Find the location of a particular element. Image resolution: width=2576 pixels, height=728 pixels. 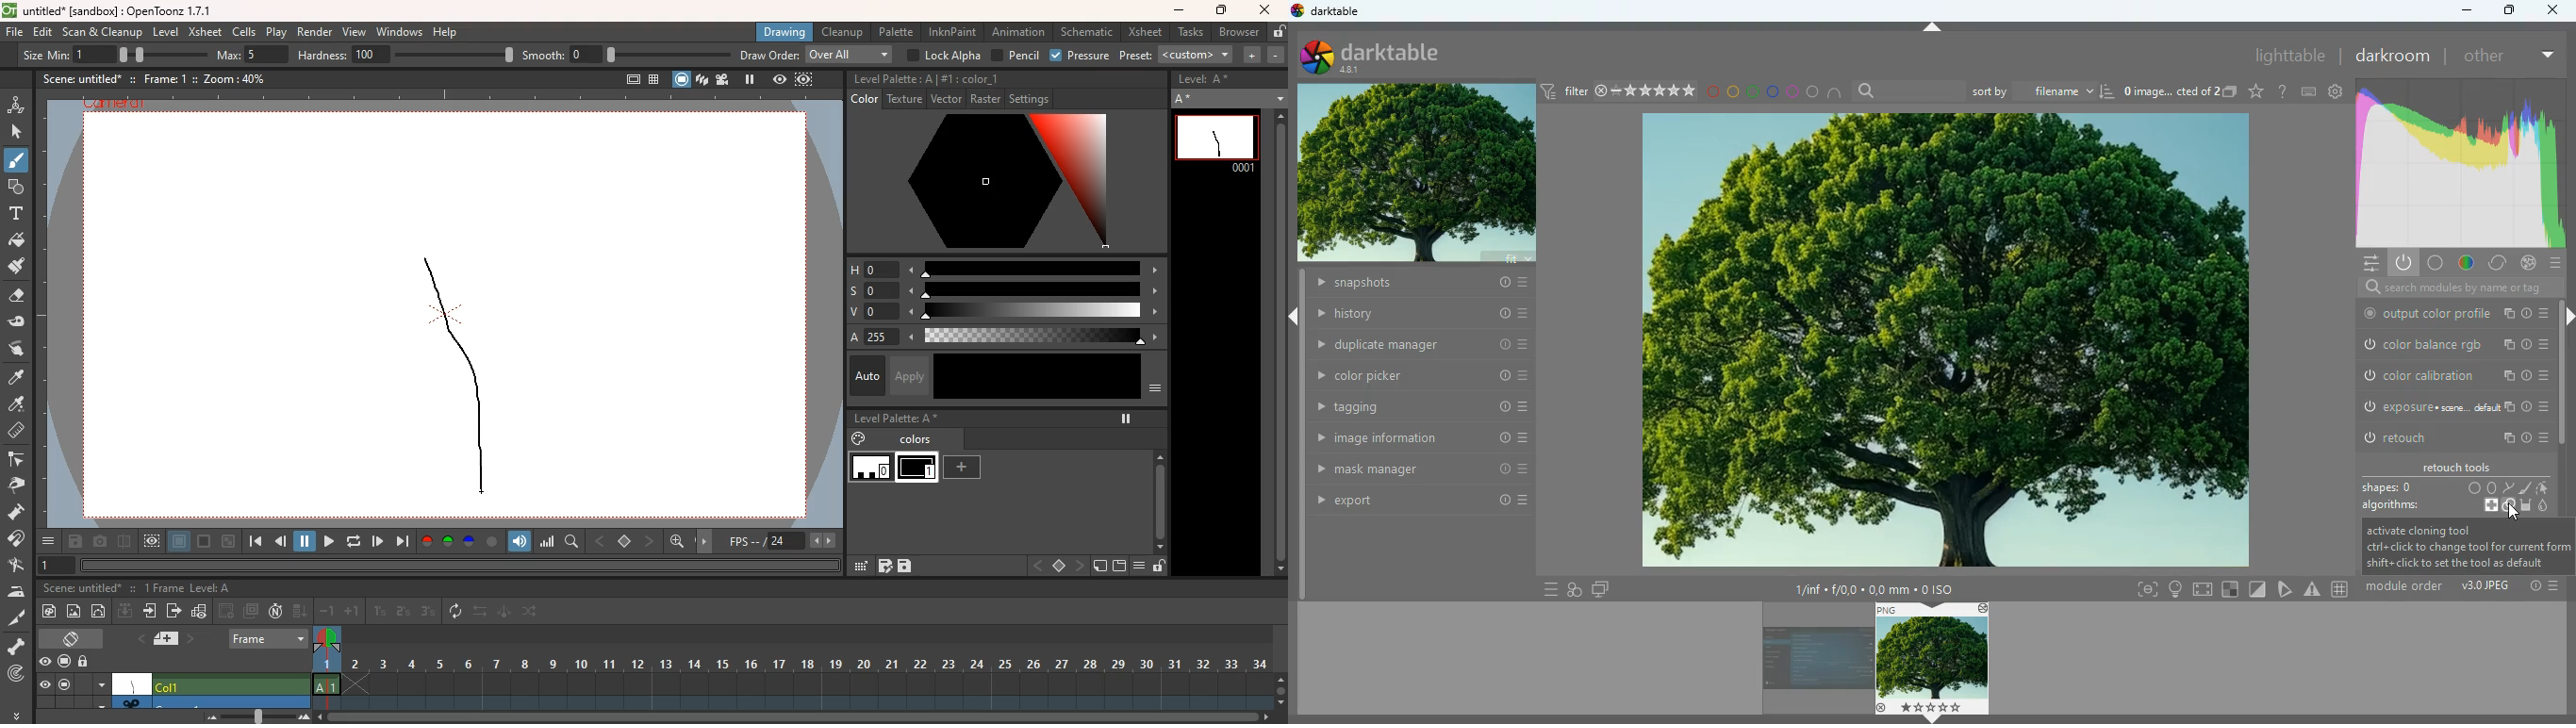

module order is located at coordinates (2408, 587).